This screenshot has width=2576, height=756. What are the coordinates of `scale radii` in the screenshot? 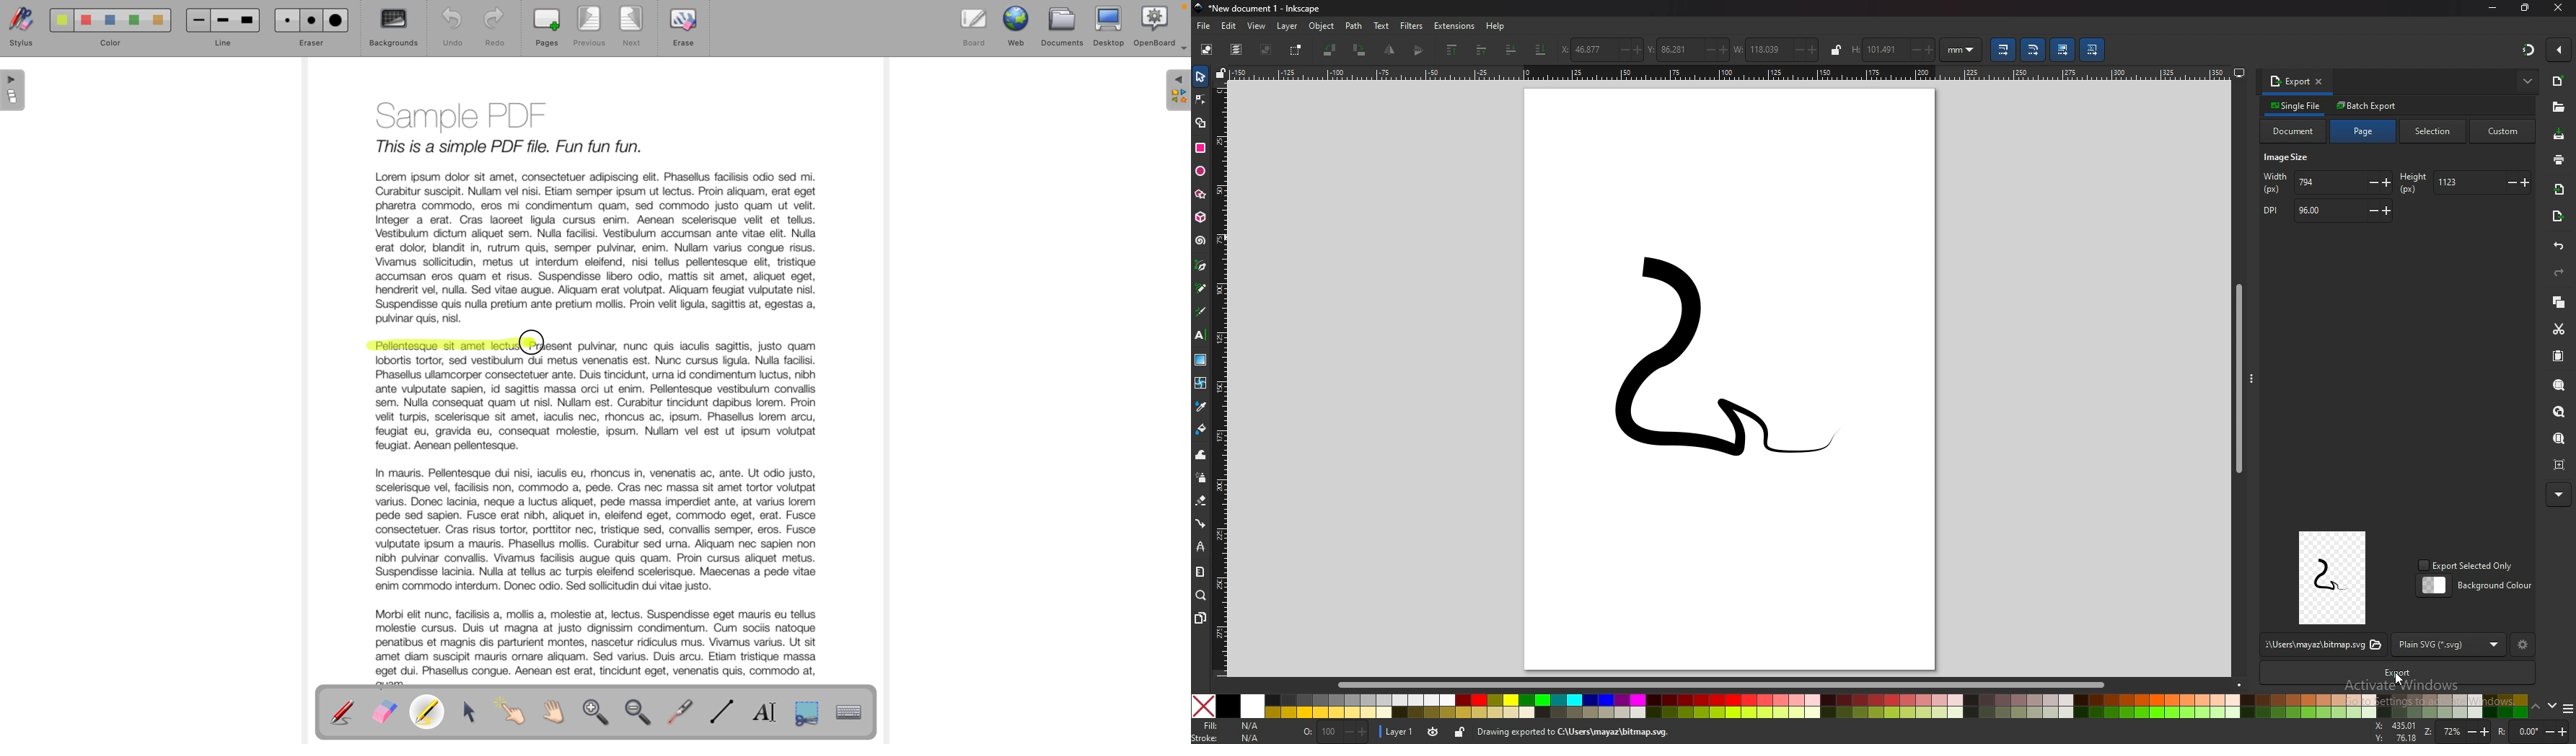 It's located at (2034, 50).